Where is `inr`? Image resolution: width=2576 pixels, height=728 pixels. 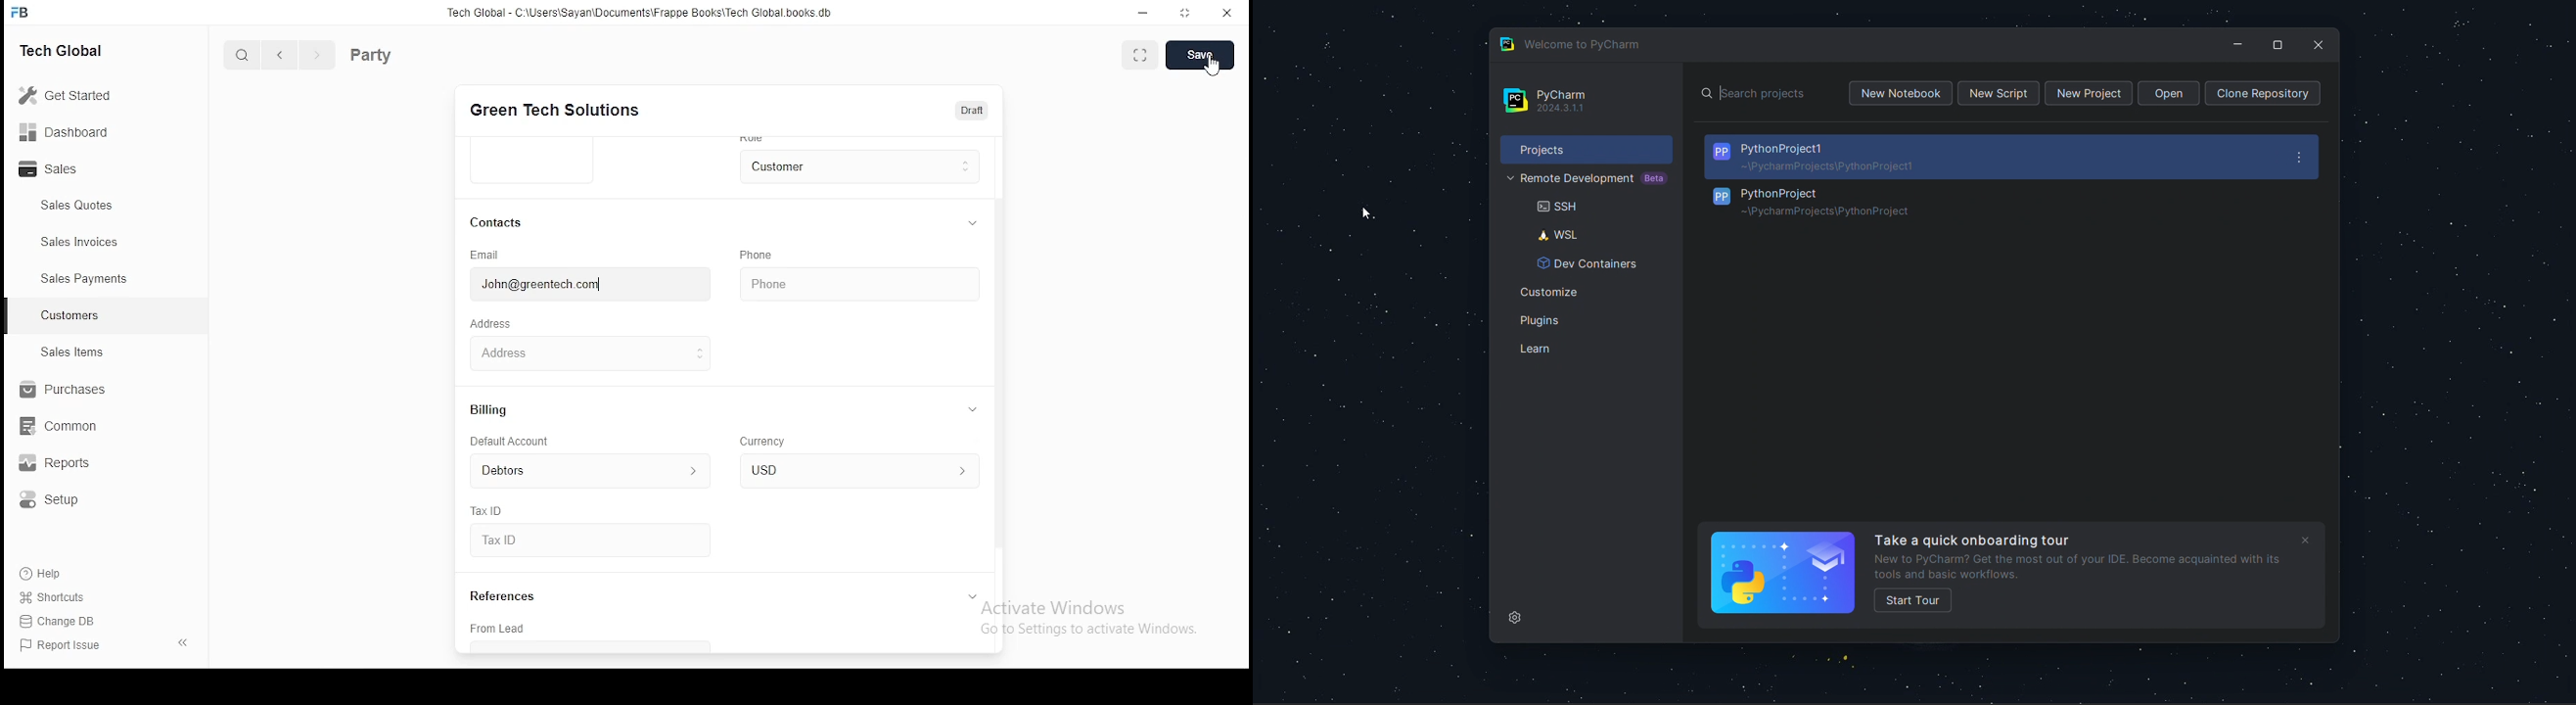
inr is located at coordinates (857, 471).